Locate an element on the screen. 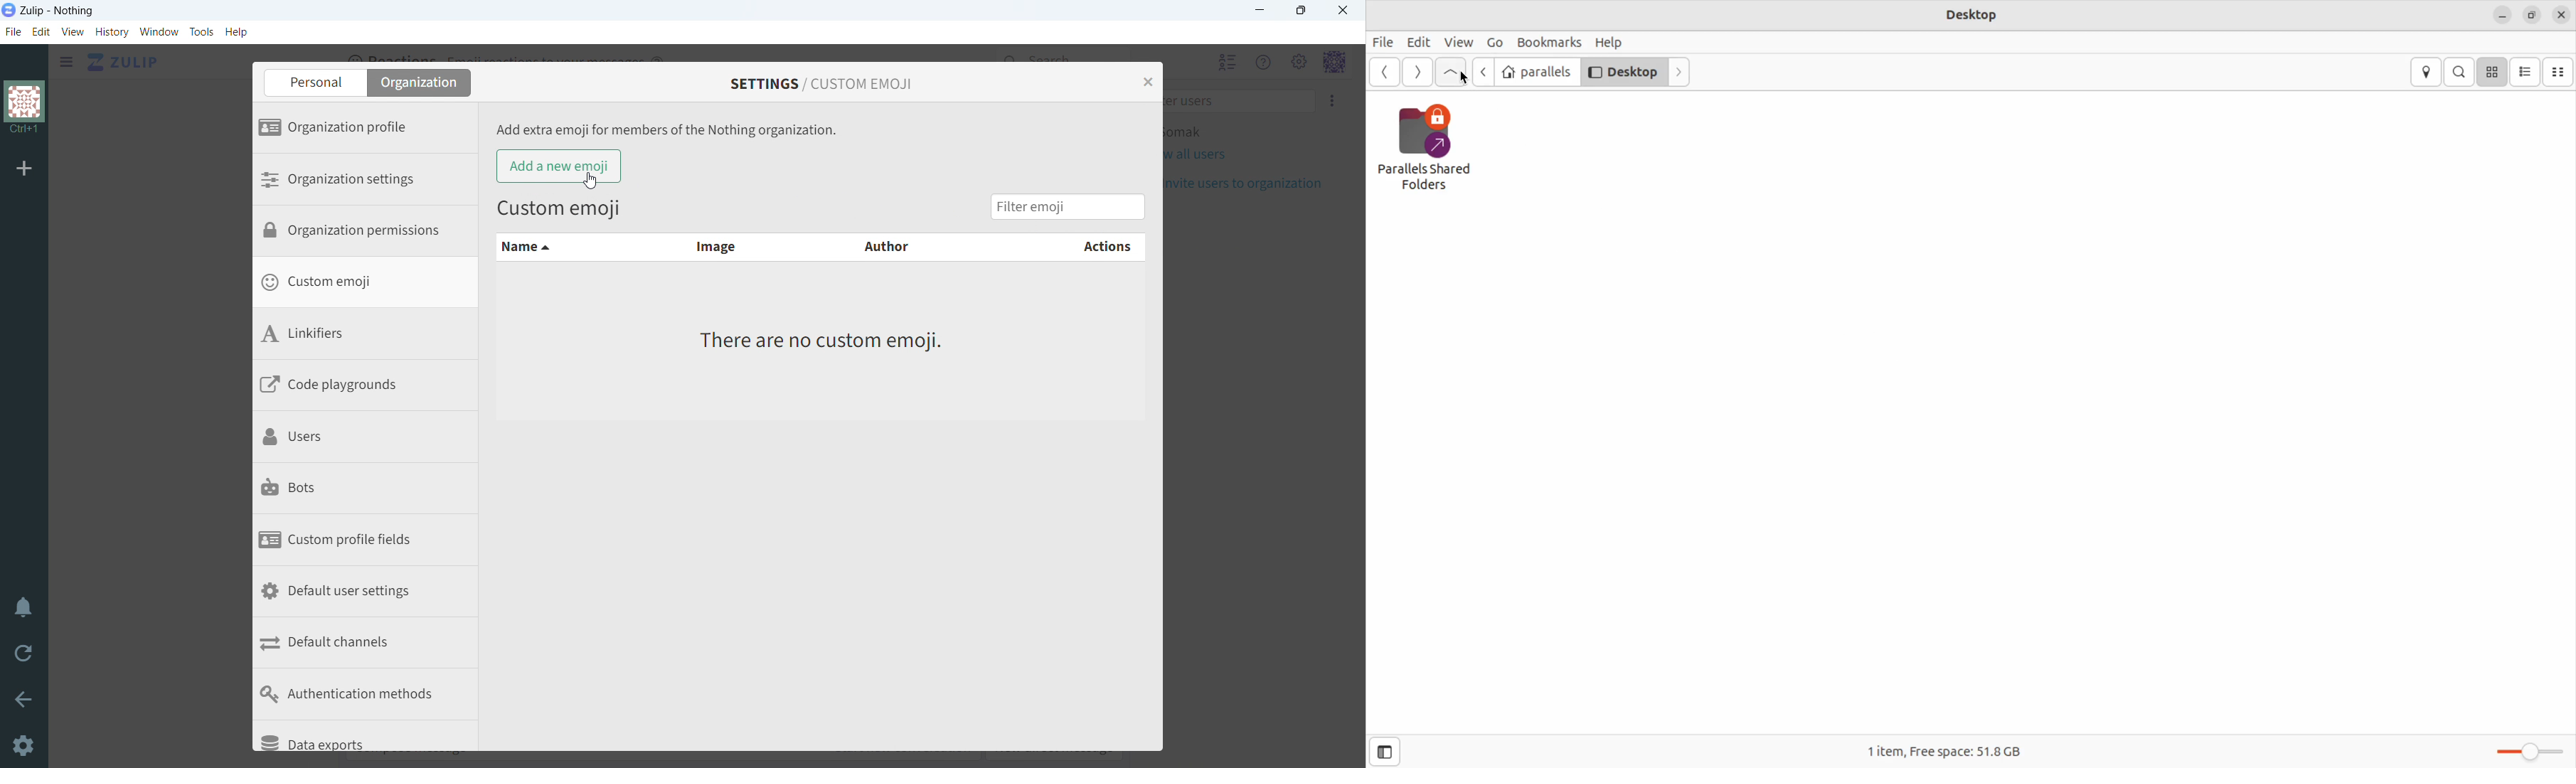 The height and width of the screenshot is (784, 2576). scroll up is located at coordinates (1357, 52).